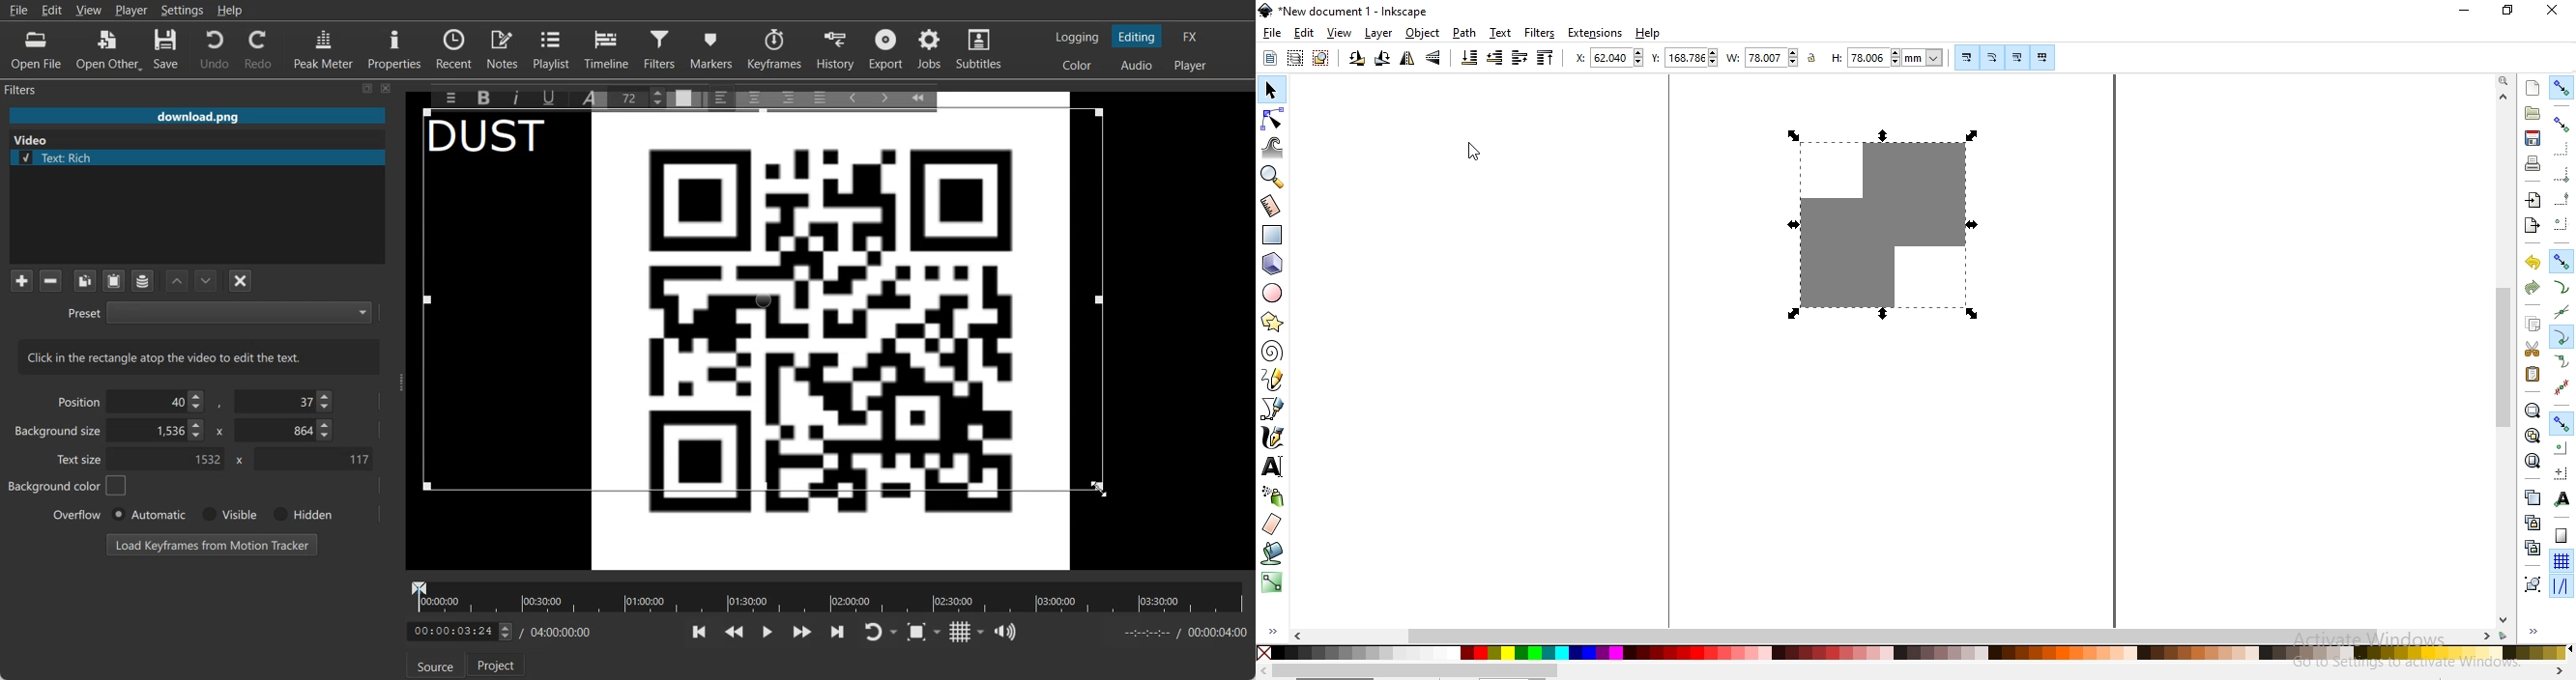 The image size is (2576, 700). Describe the element at coordinates (21, 280) in the screenshot. I see `Add a filter` at that location.